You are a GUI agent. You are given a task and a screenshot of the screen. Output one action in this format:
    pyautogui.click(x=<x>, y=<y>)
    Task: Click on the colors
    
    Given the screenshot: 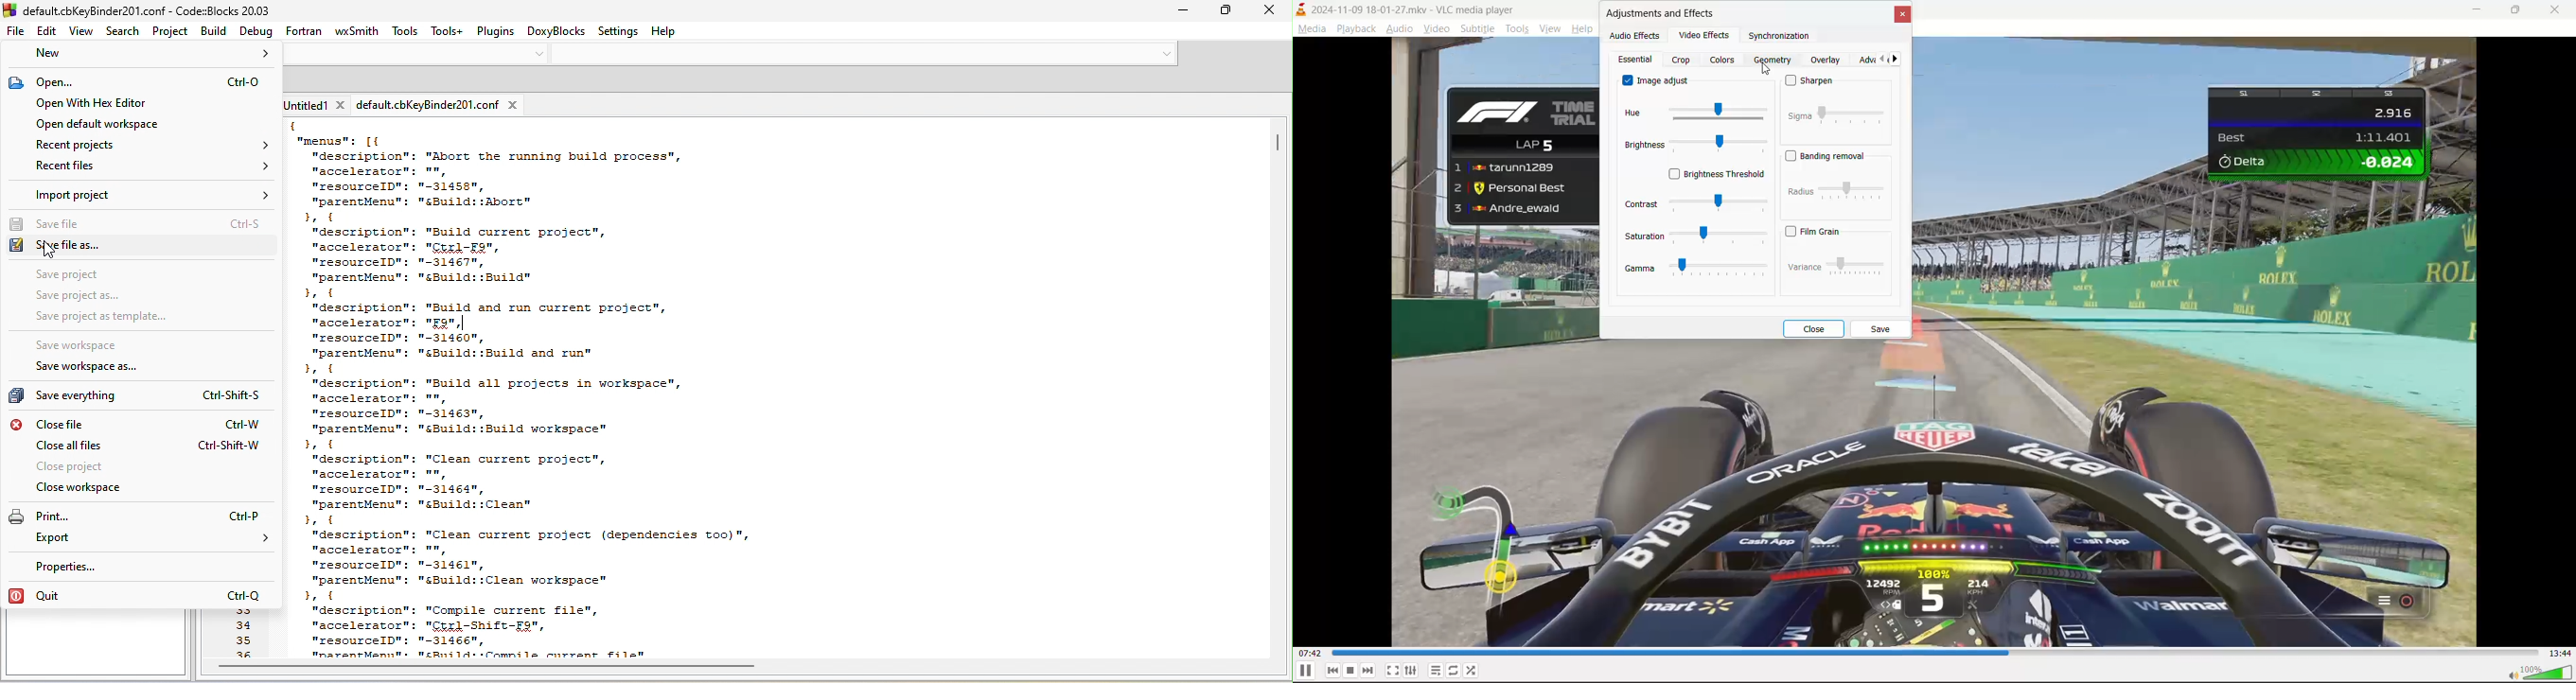 What is the action you would take?
    pyautogui.click(x=1724, y=59)
    